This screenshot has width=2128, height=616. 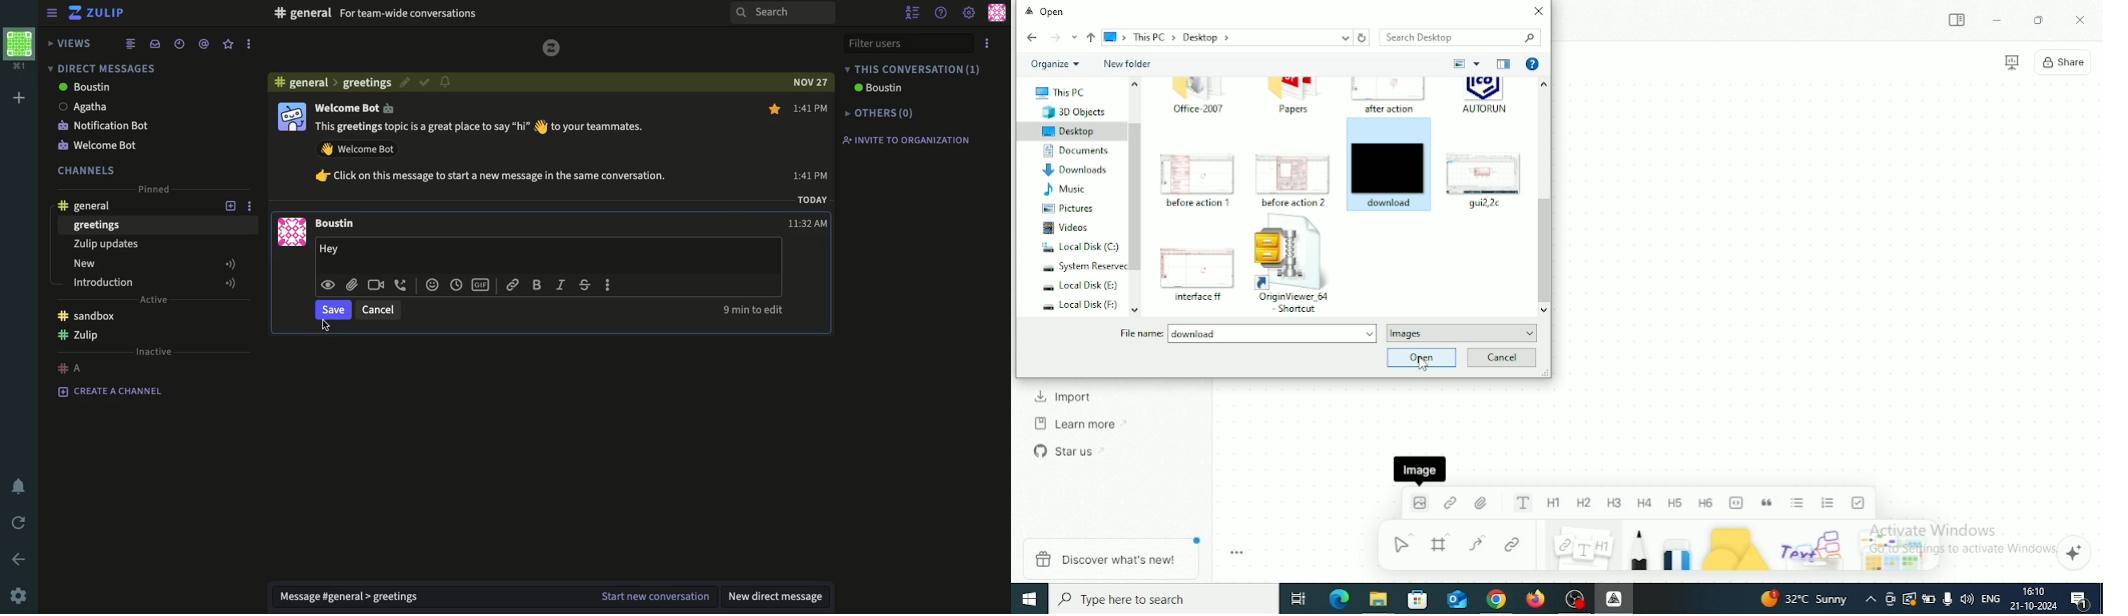 I want to click on Time, so click(x=2034, y=590).